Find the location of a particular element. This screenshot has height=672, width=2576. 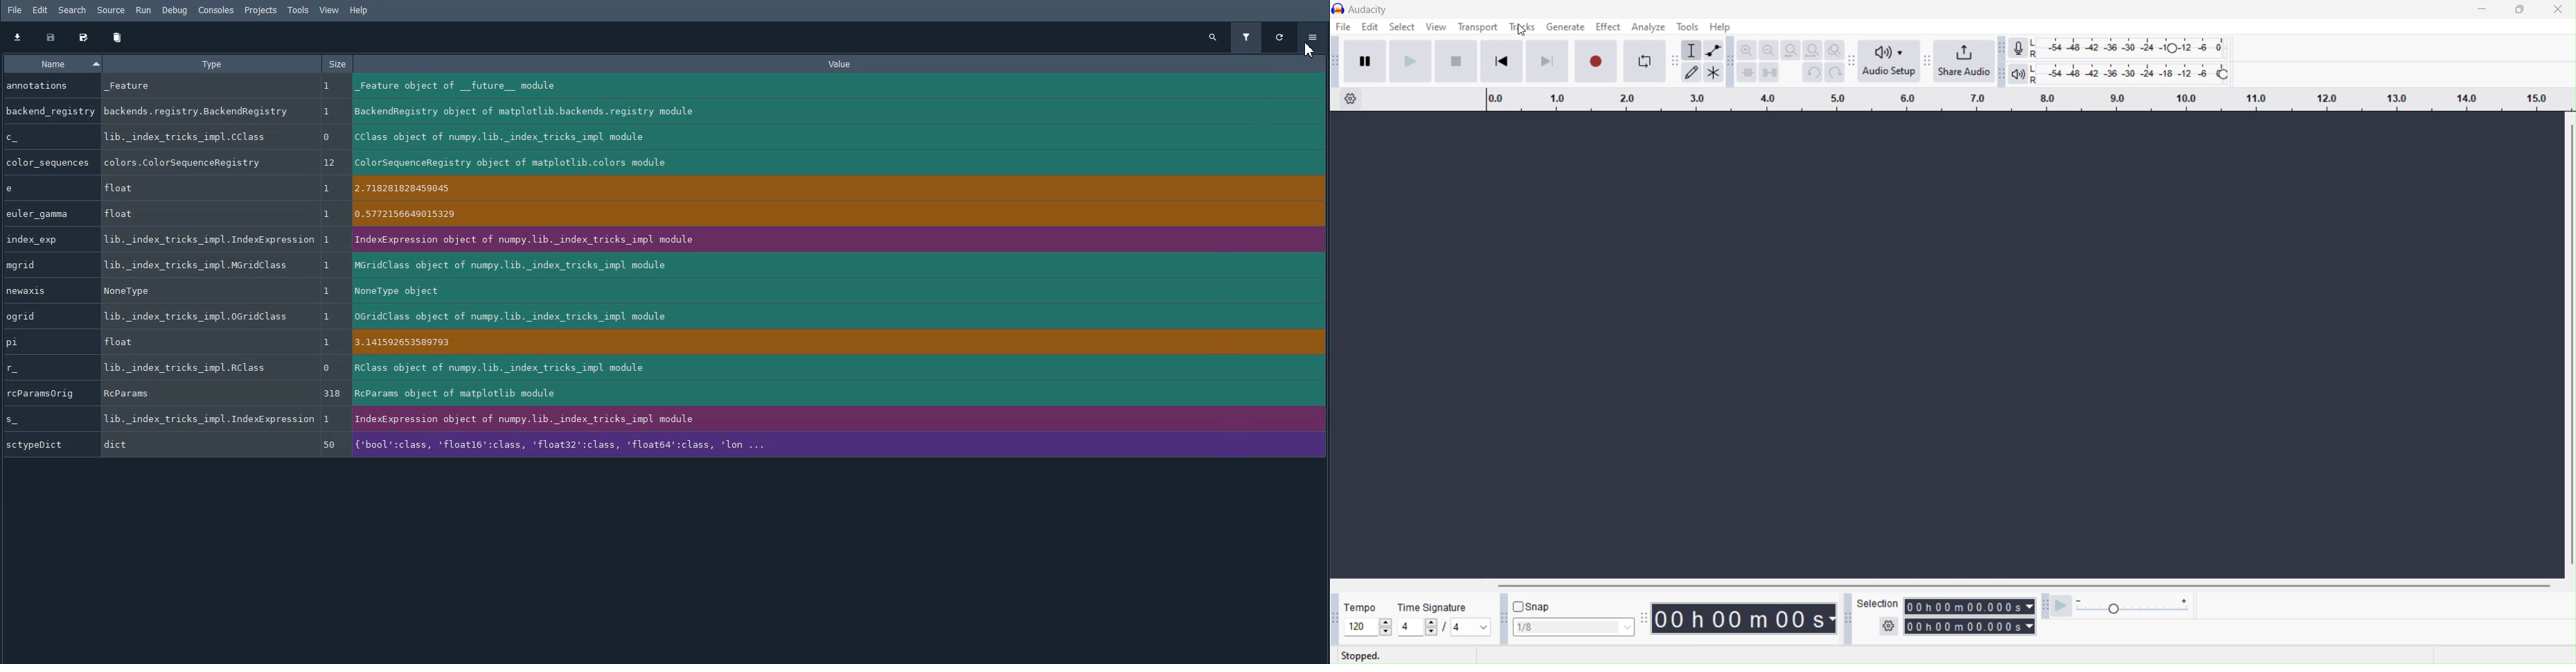

MoridClass object of numpy.lib._ index_tricks_impl module is located at coordinates (841, 266).